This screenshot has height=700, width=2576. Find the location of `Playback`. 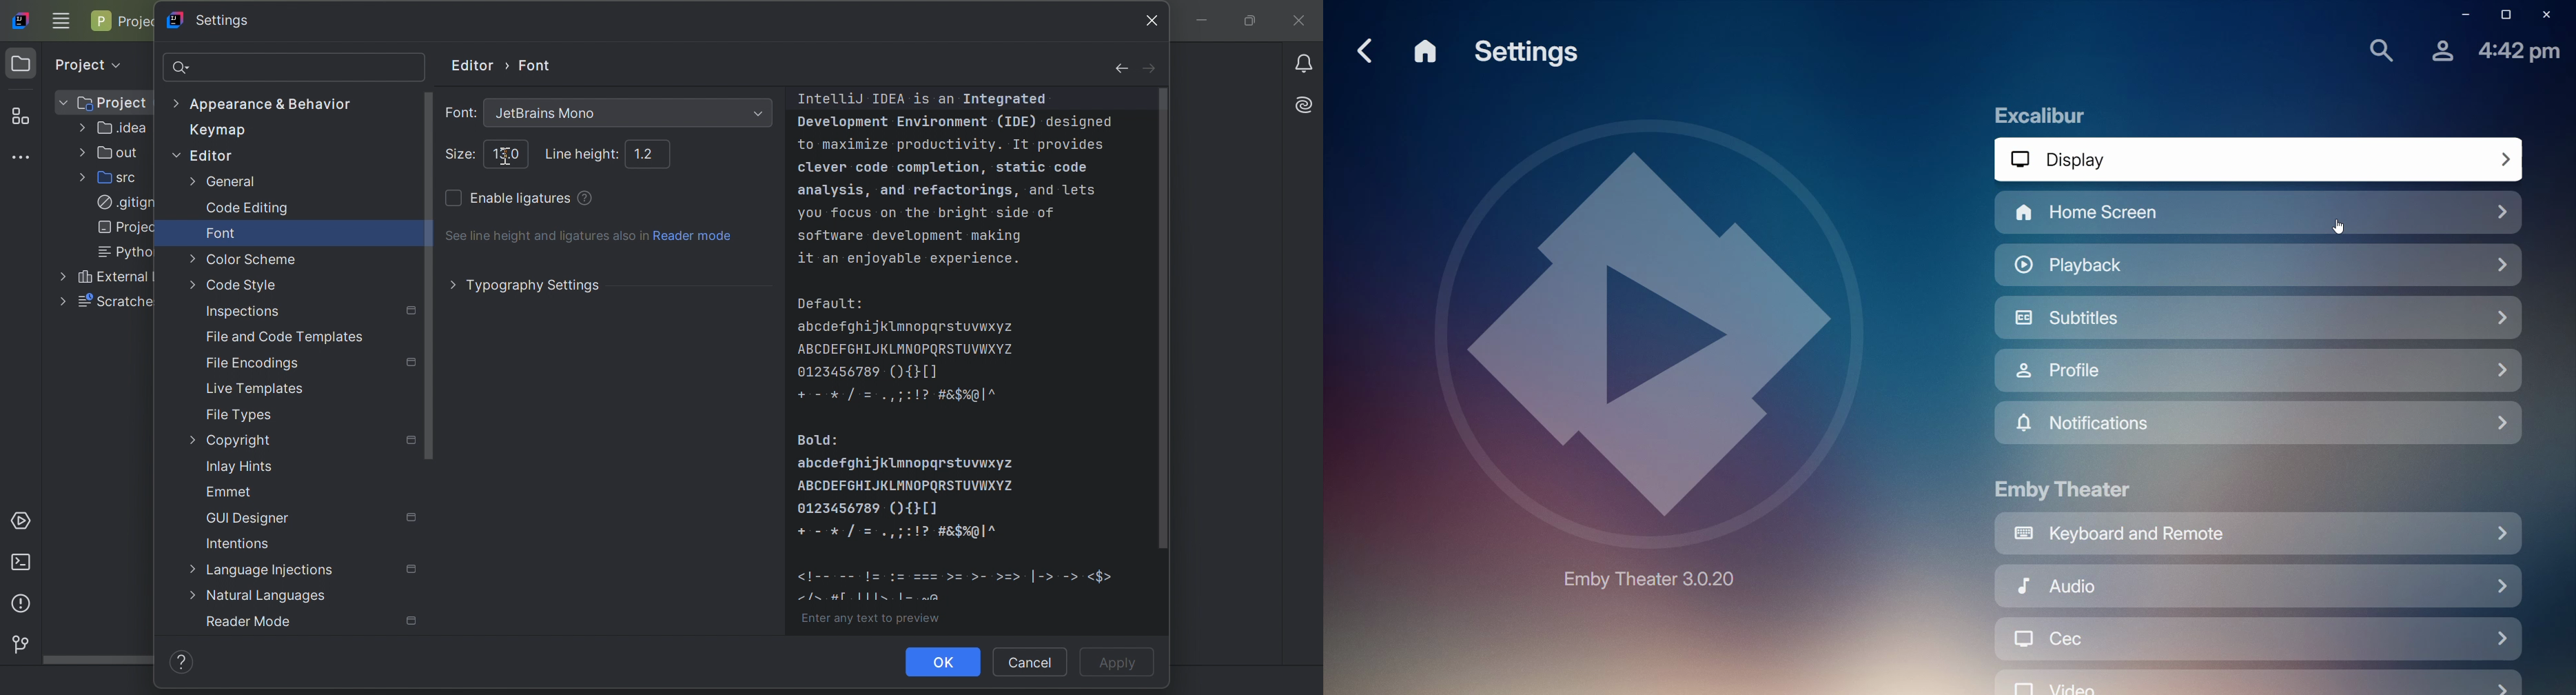

Playback is located at coordinates (2257, 263).